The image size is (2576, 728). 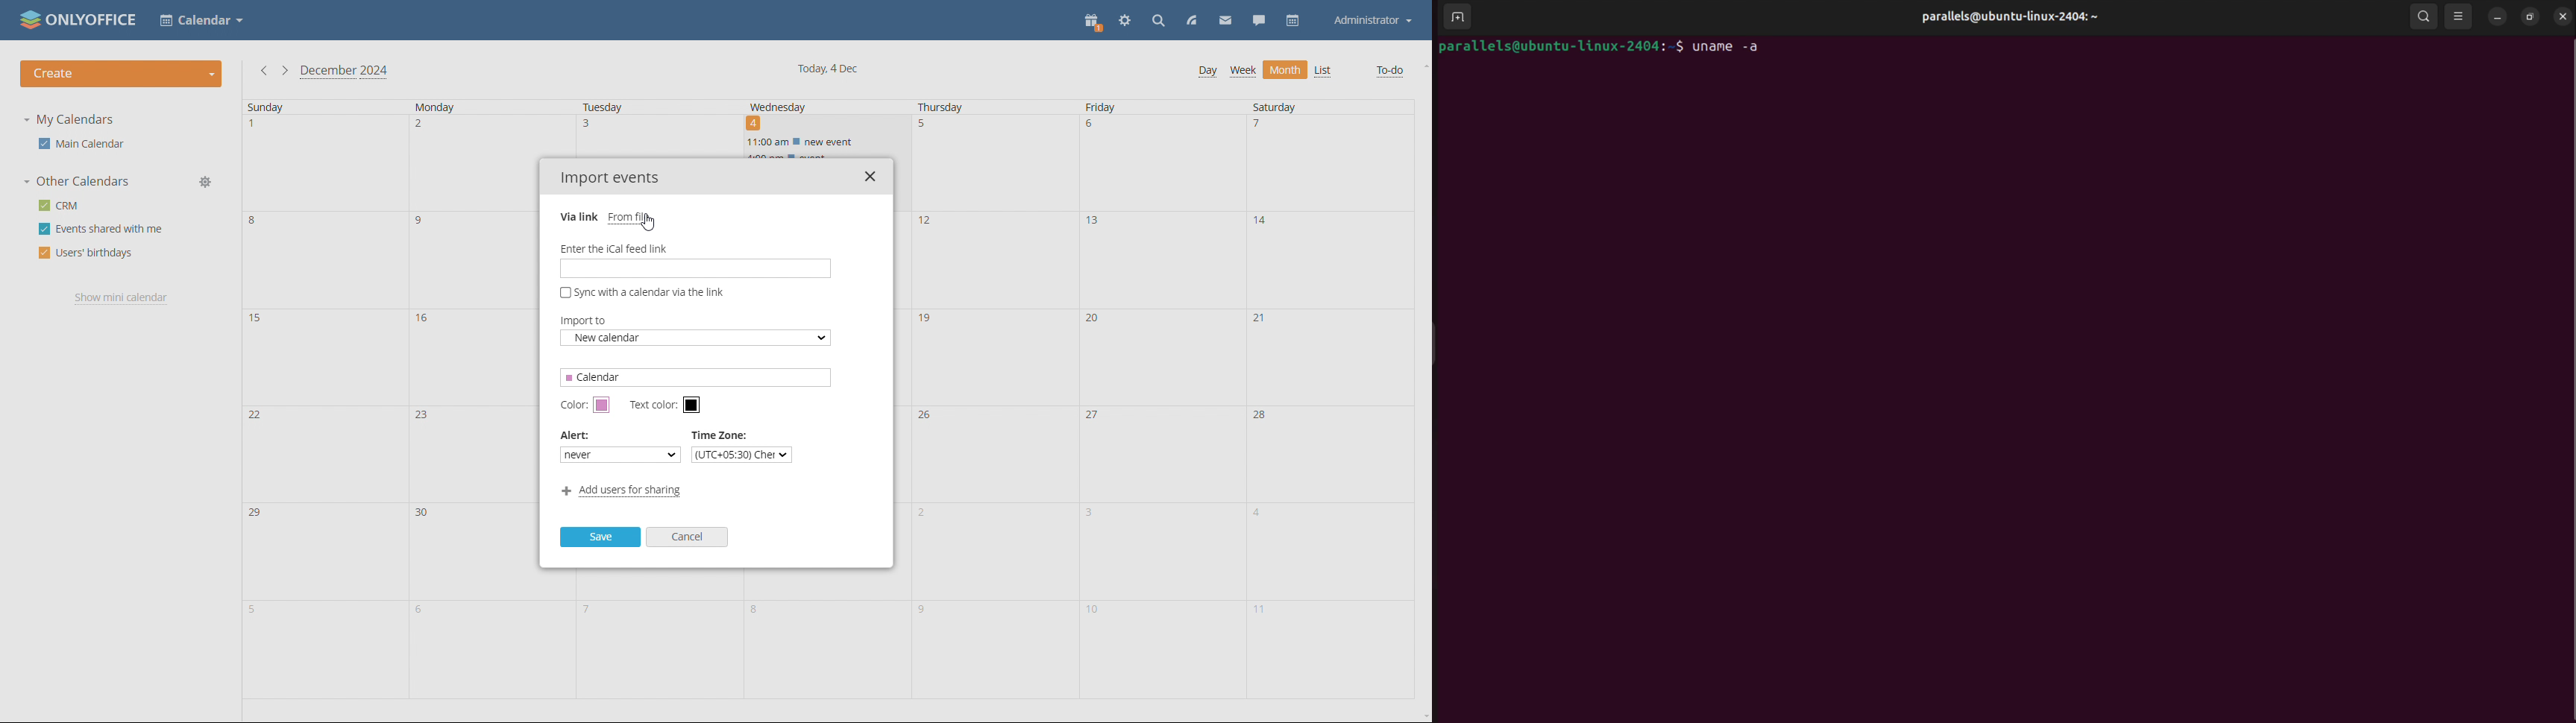 What do you see at coordinates (1558, 45) in the screenshot?
I see `parallels@ubuntu-1linux-2404:~$` at bounding box center [1558, 45].